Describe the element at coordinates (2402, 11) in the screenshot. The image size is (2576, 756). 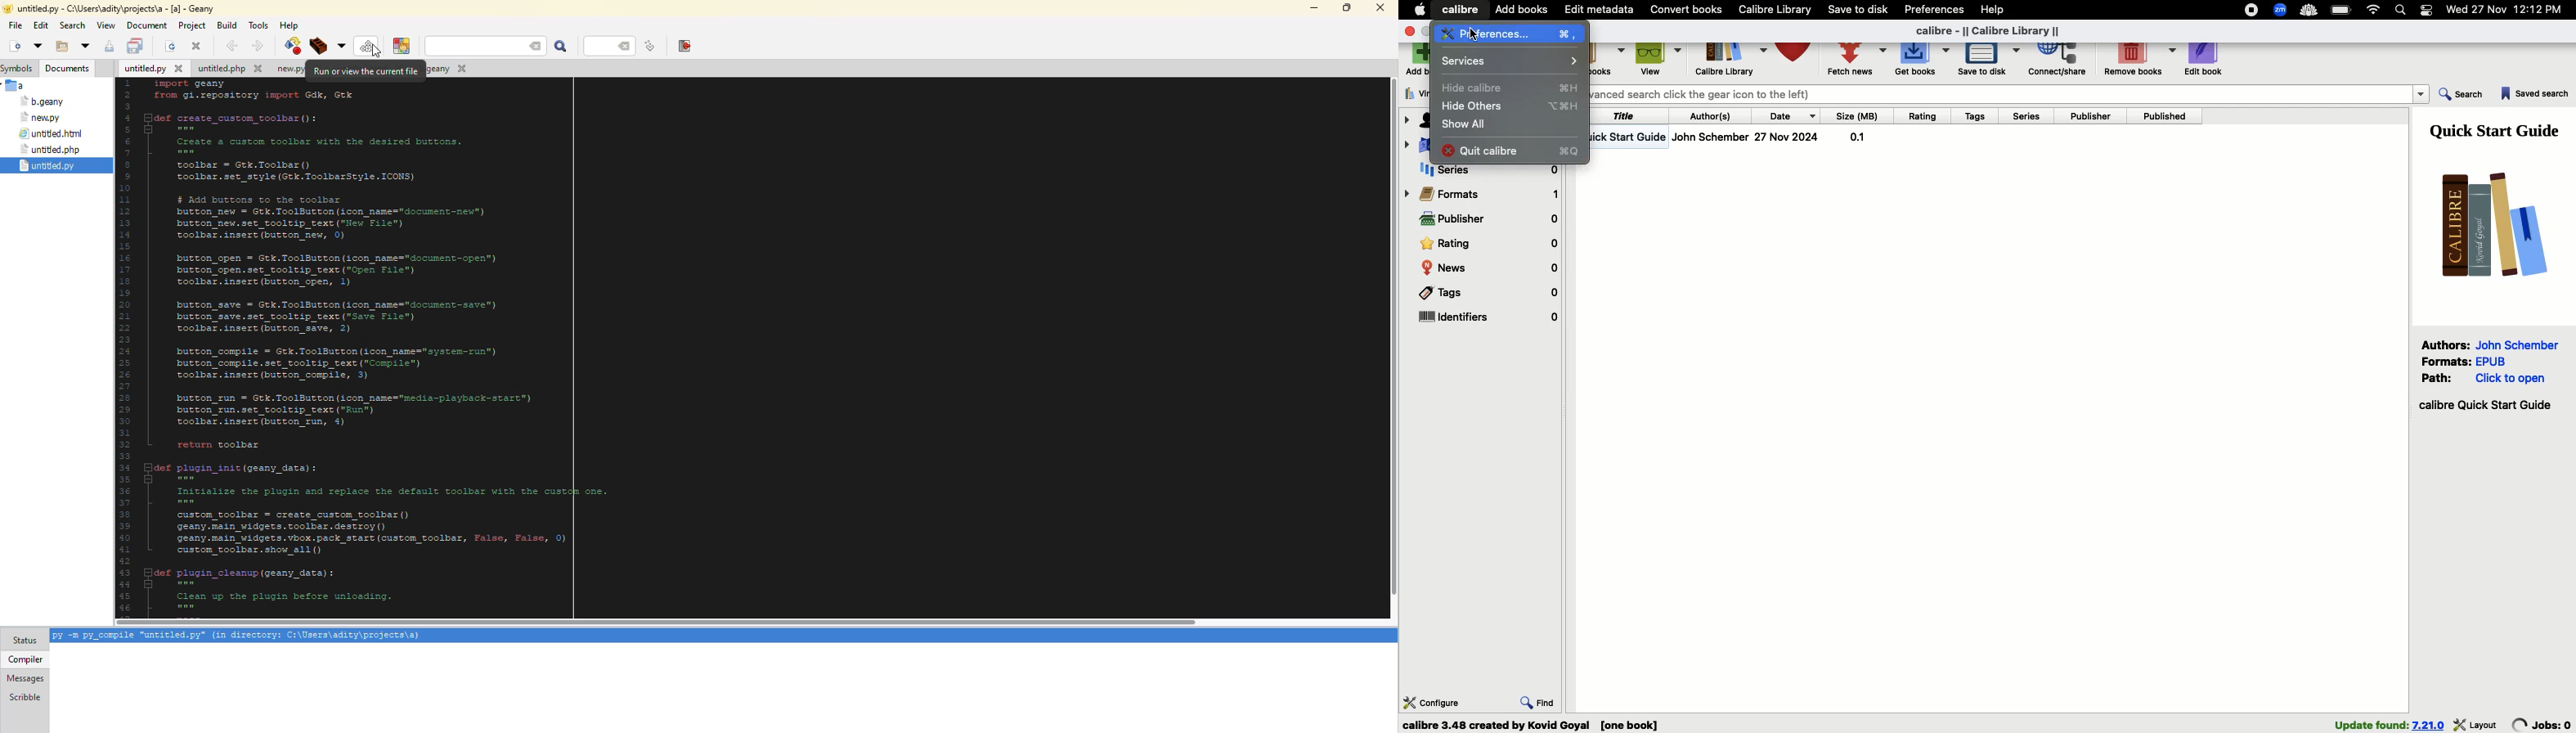
I see `Search bar` at that location.